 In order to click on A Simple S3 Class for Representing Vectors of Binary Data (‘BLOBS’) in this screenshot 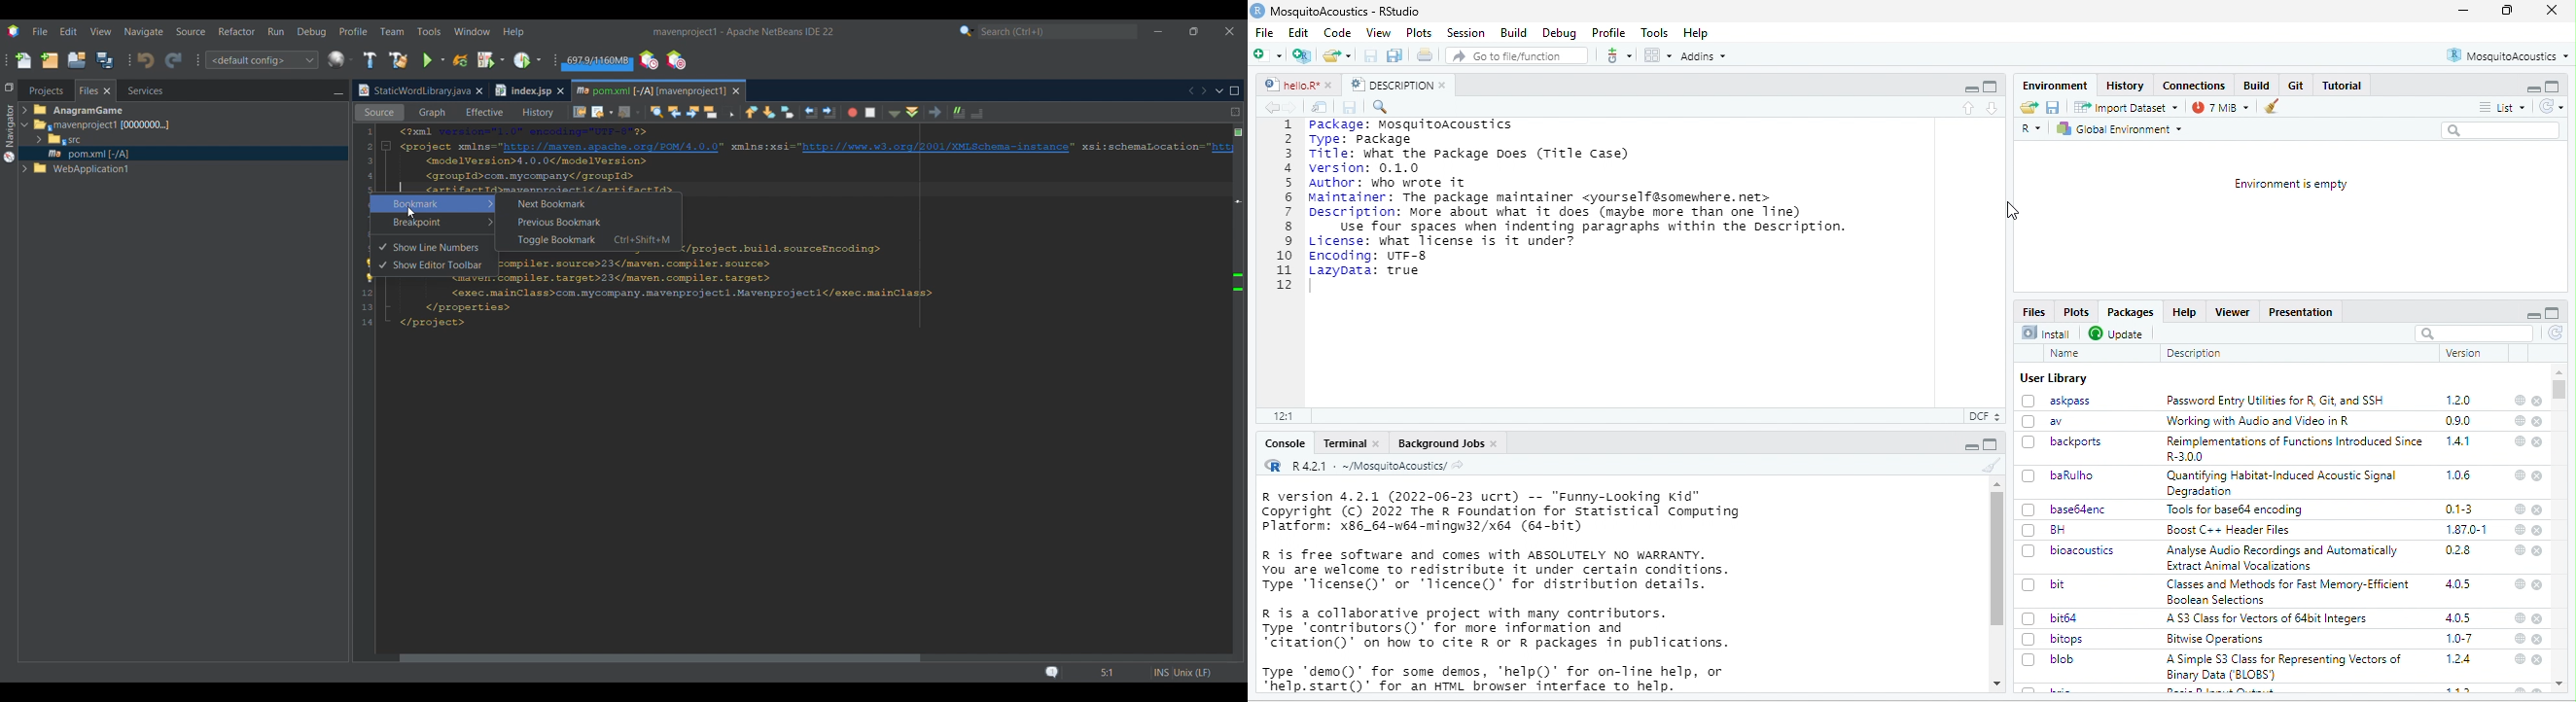, I will do `click(2285, 667)`.